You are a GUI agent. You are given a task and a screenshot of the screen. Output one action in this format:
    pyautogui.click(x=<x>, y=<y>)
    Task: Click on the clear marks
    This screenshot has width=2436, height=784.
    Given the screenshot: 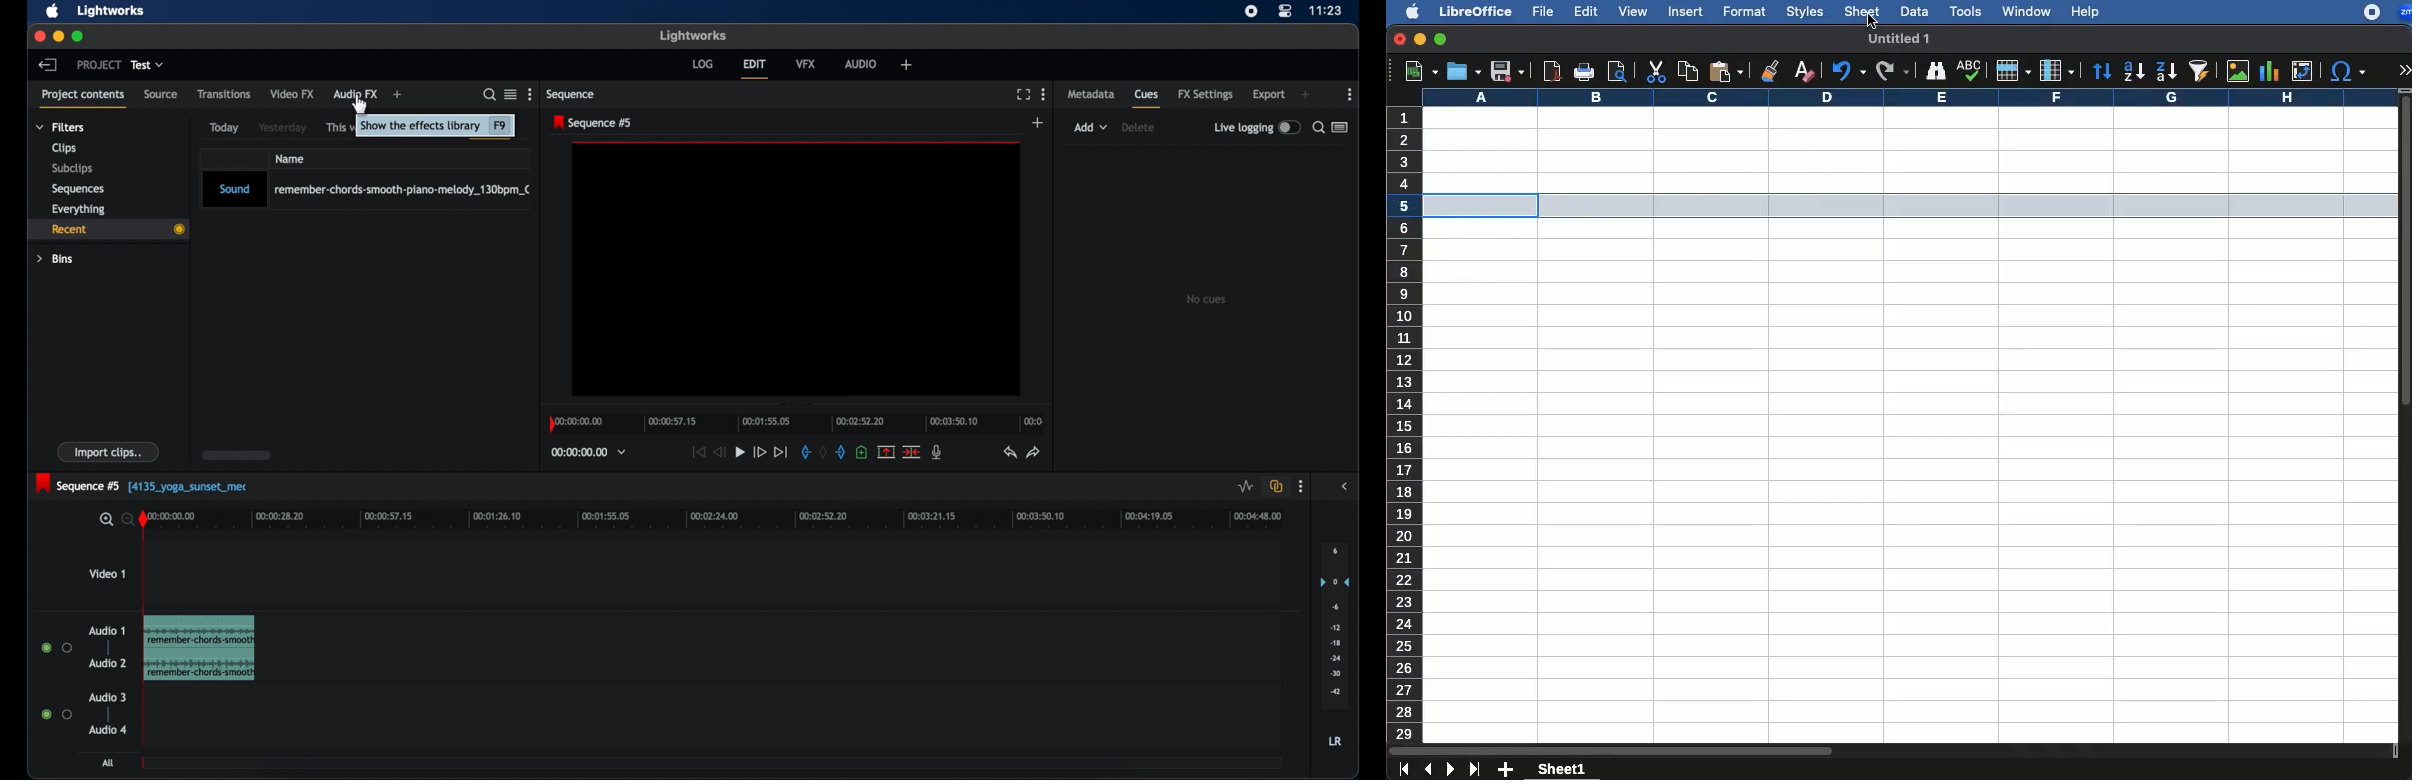 What is the action you would take?
    pyautogui.click(x=823, y=451)
    